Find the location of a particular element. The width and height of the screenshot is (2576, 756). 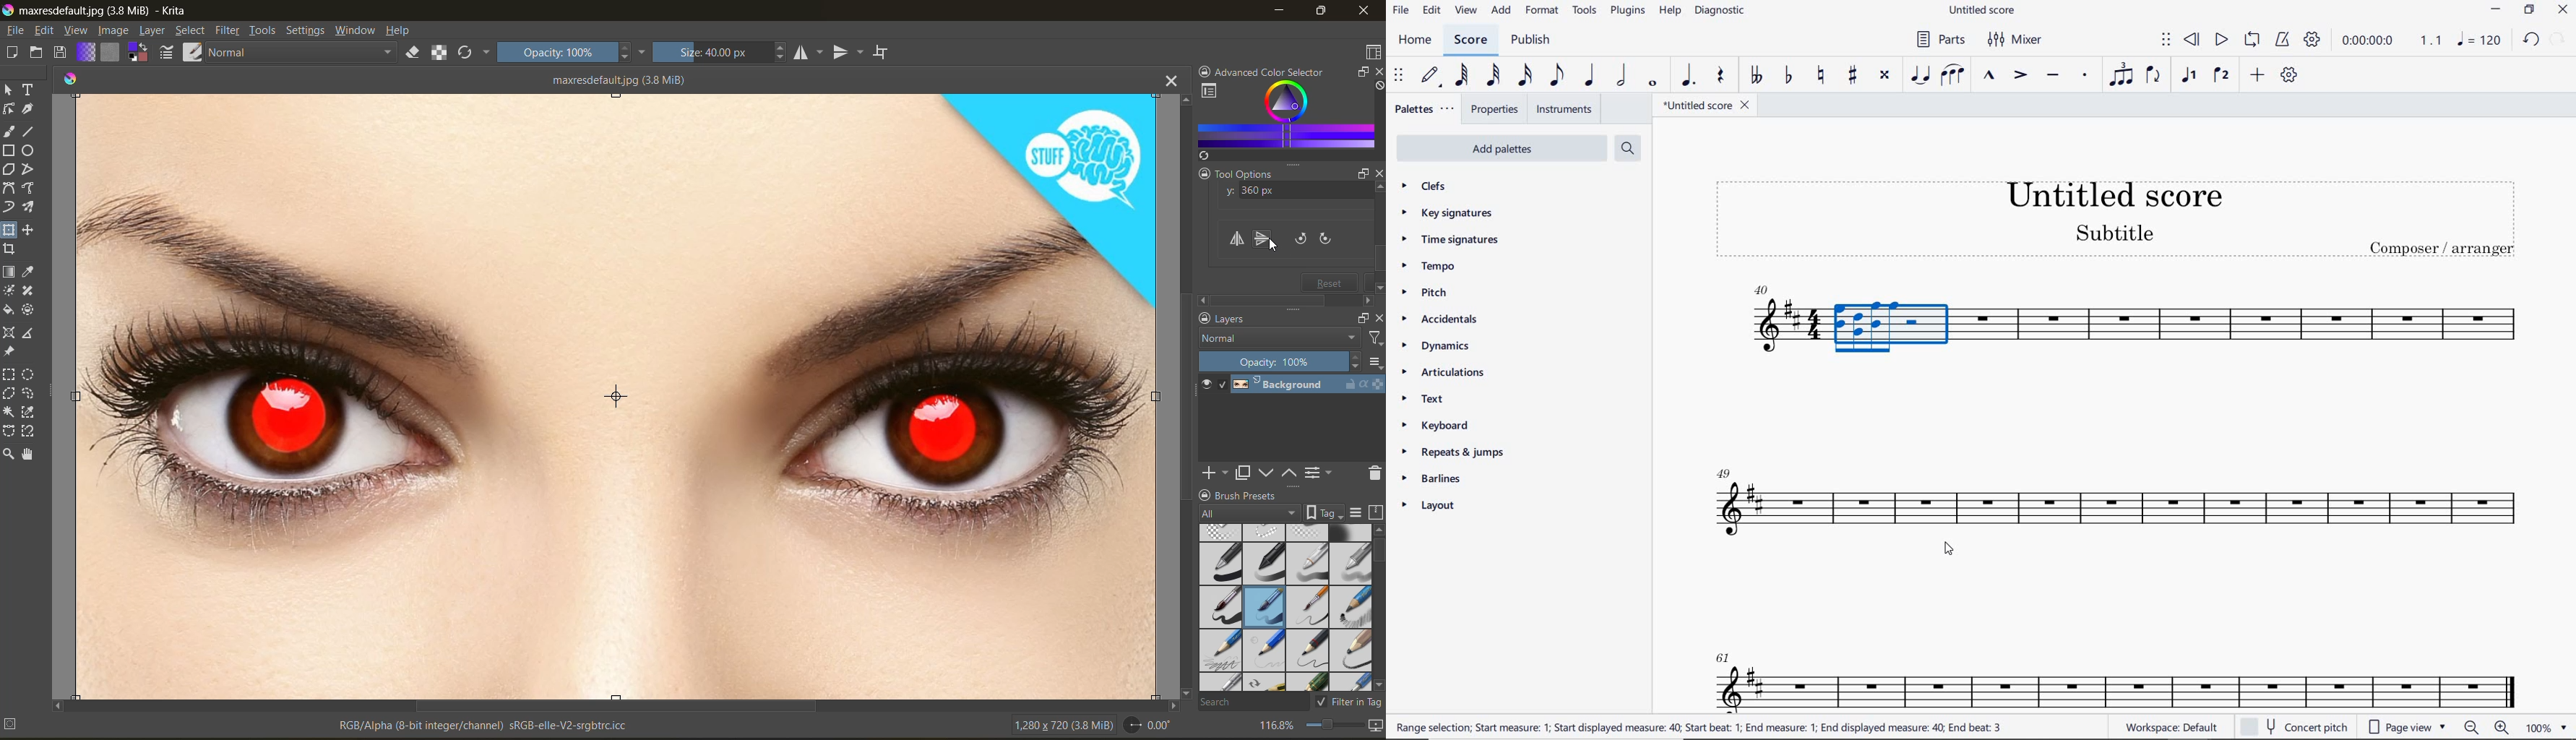

maximize is located at coordinates (1327, 13).